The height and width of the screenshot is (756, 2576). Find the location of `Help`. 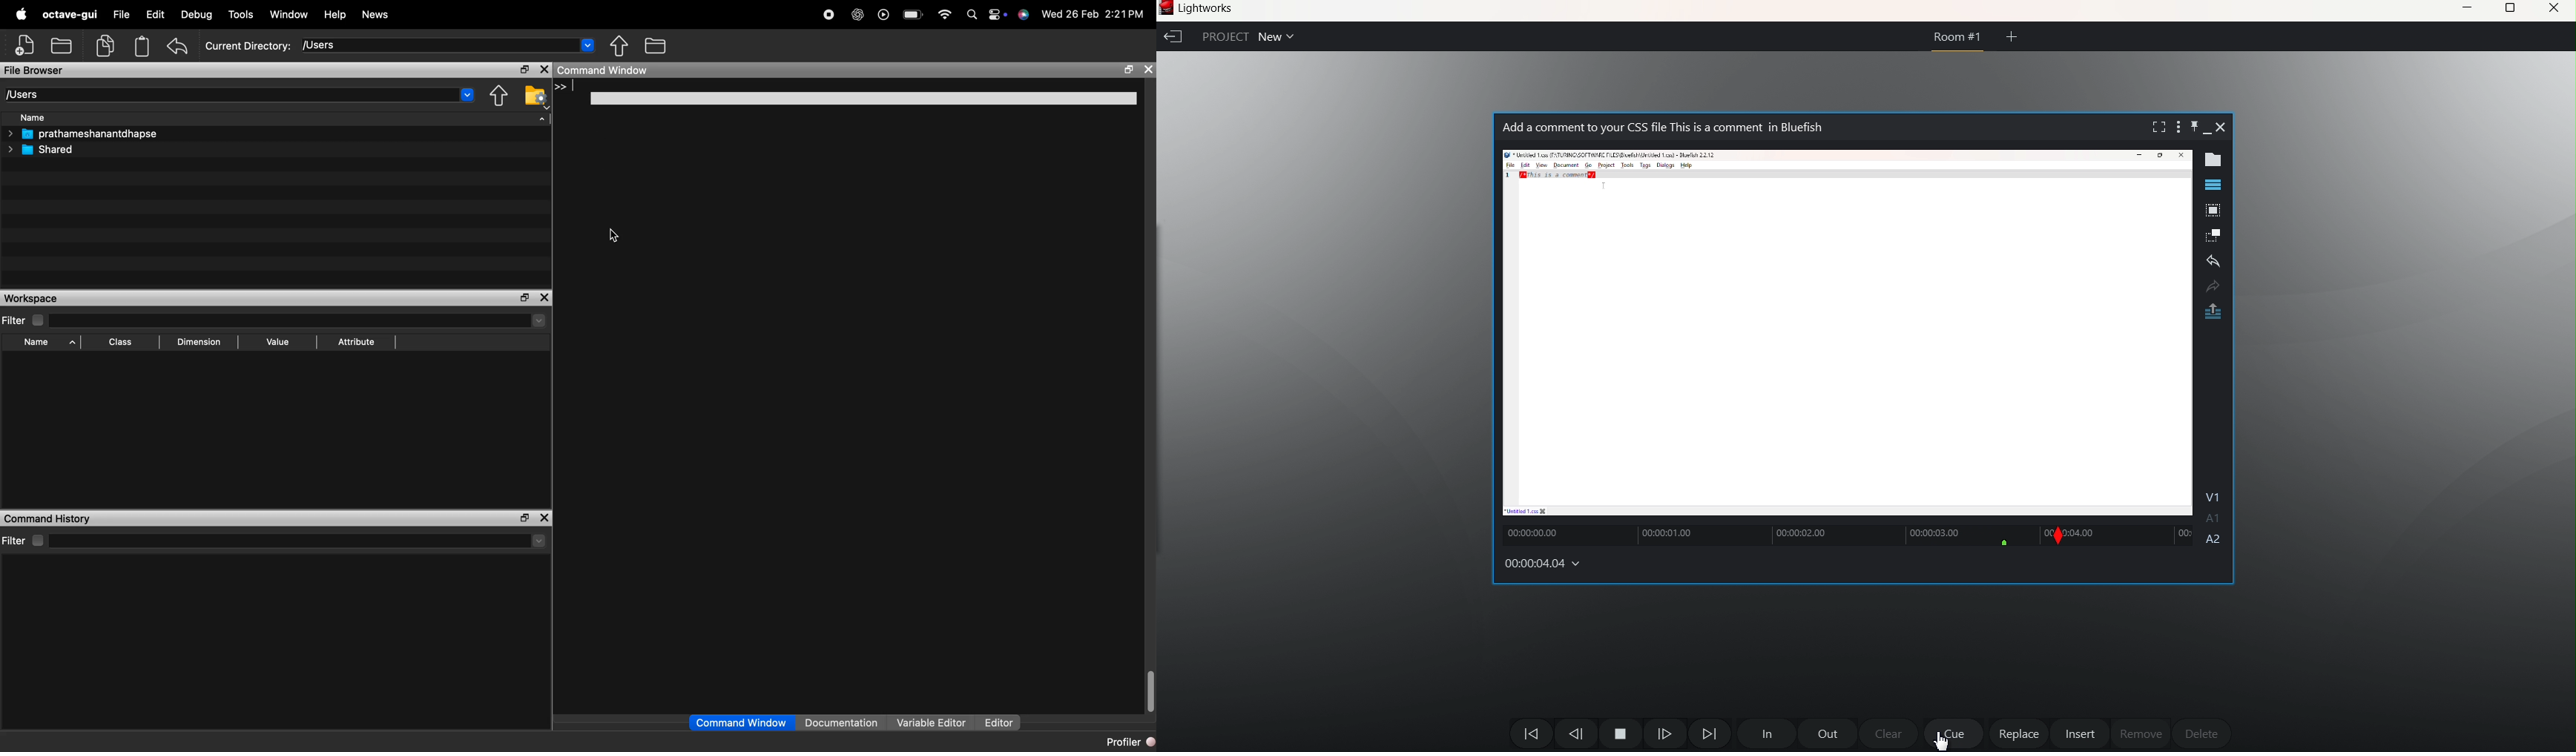

Help is located at coordinates (337, 14).